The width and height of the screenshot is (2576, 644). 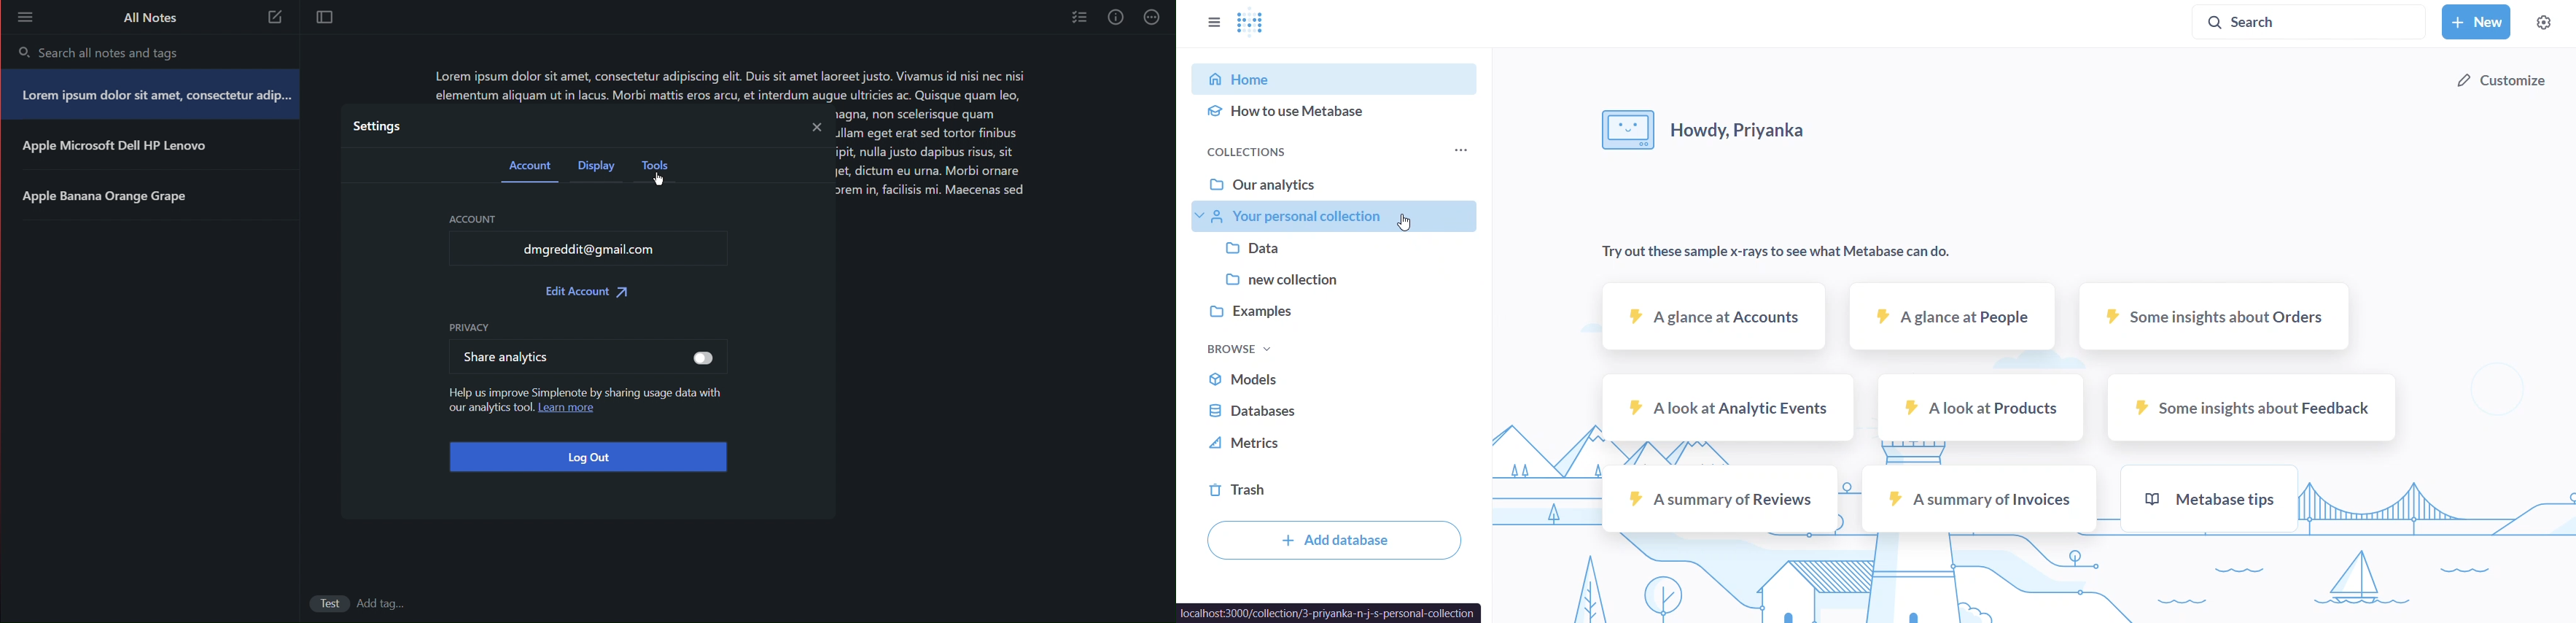 What do you see at coordinates (148, 19) in the screenshot?
I see `All Notes` at bounding box center [148, 19].